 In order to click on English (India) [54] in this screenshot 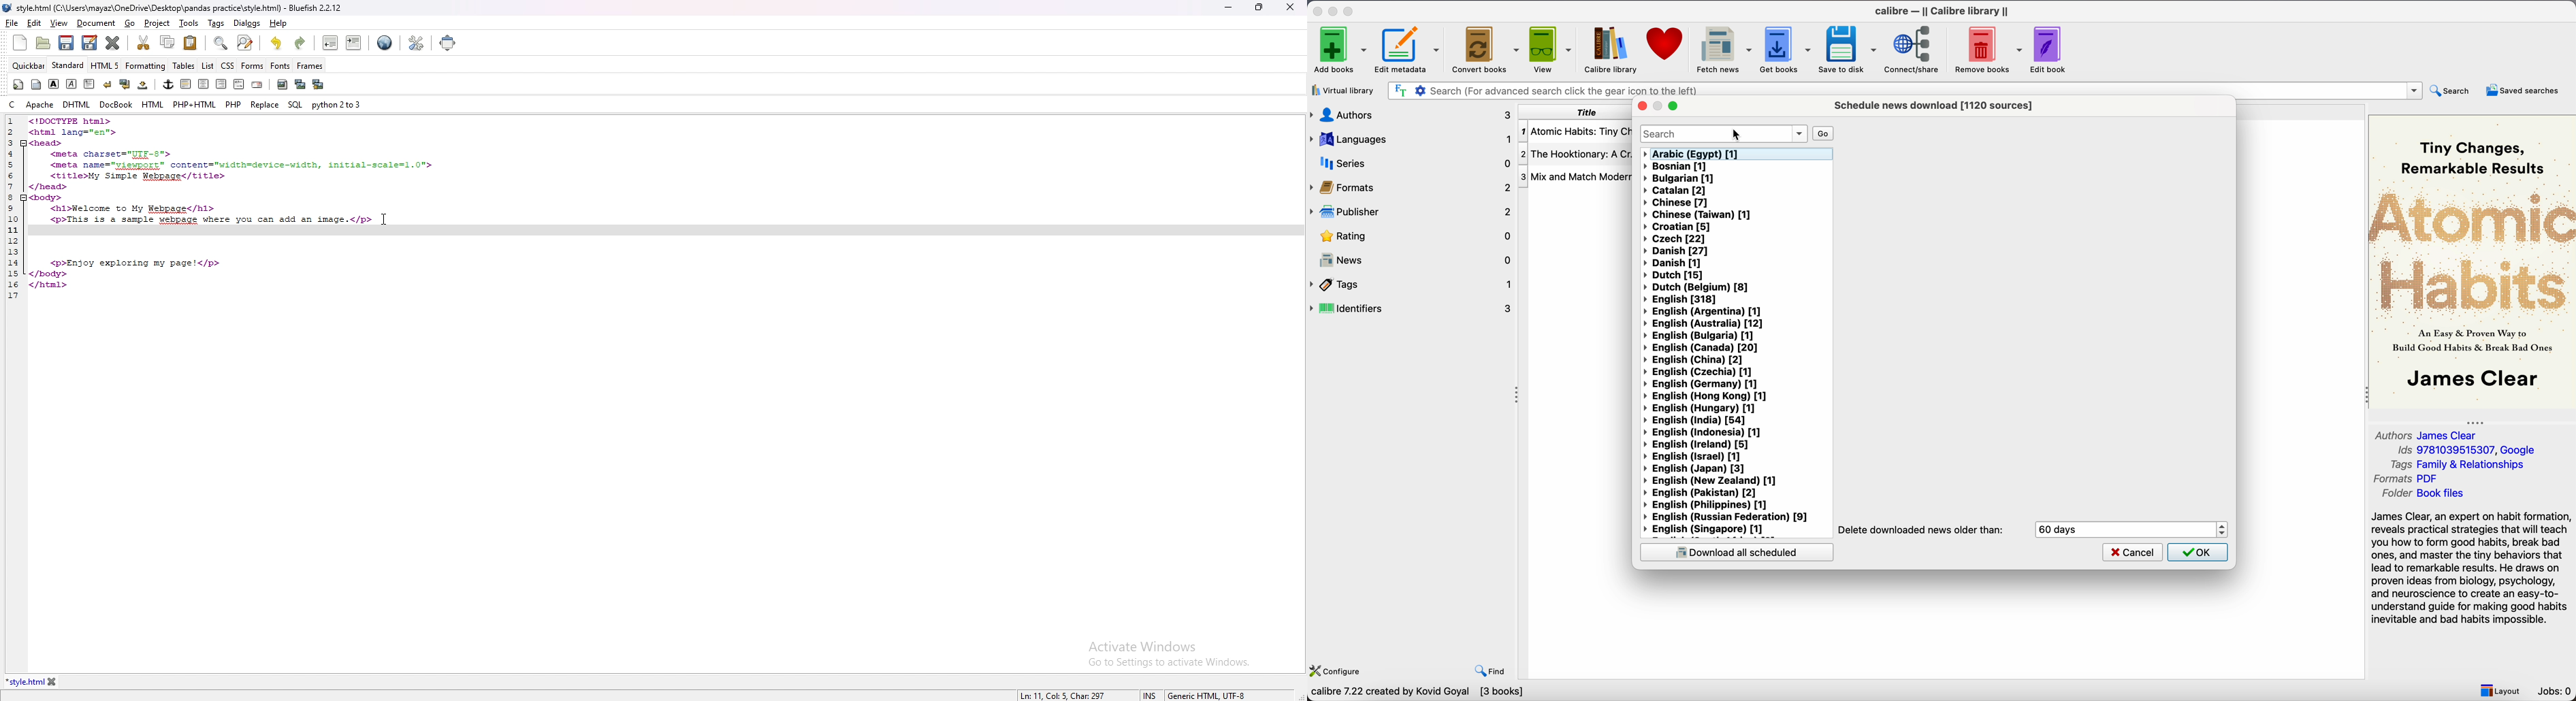, I will do `click(1694, 421)`.